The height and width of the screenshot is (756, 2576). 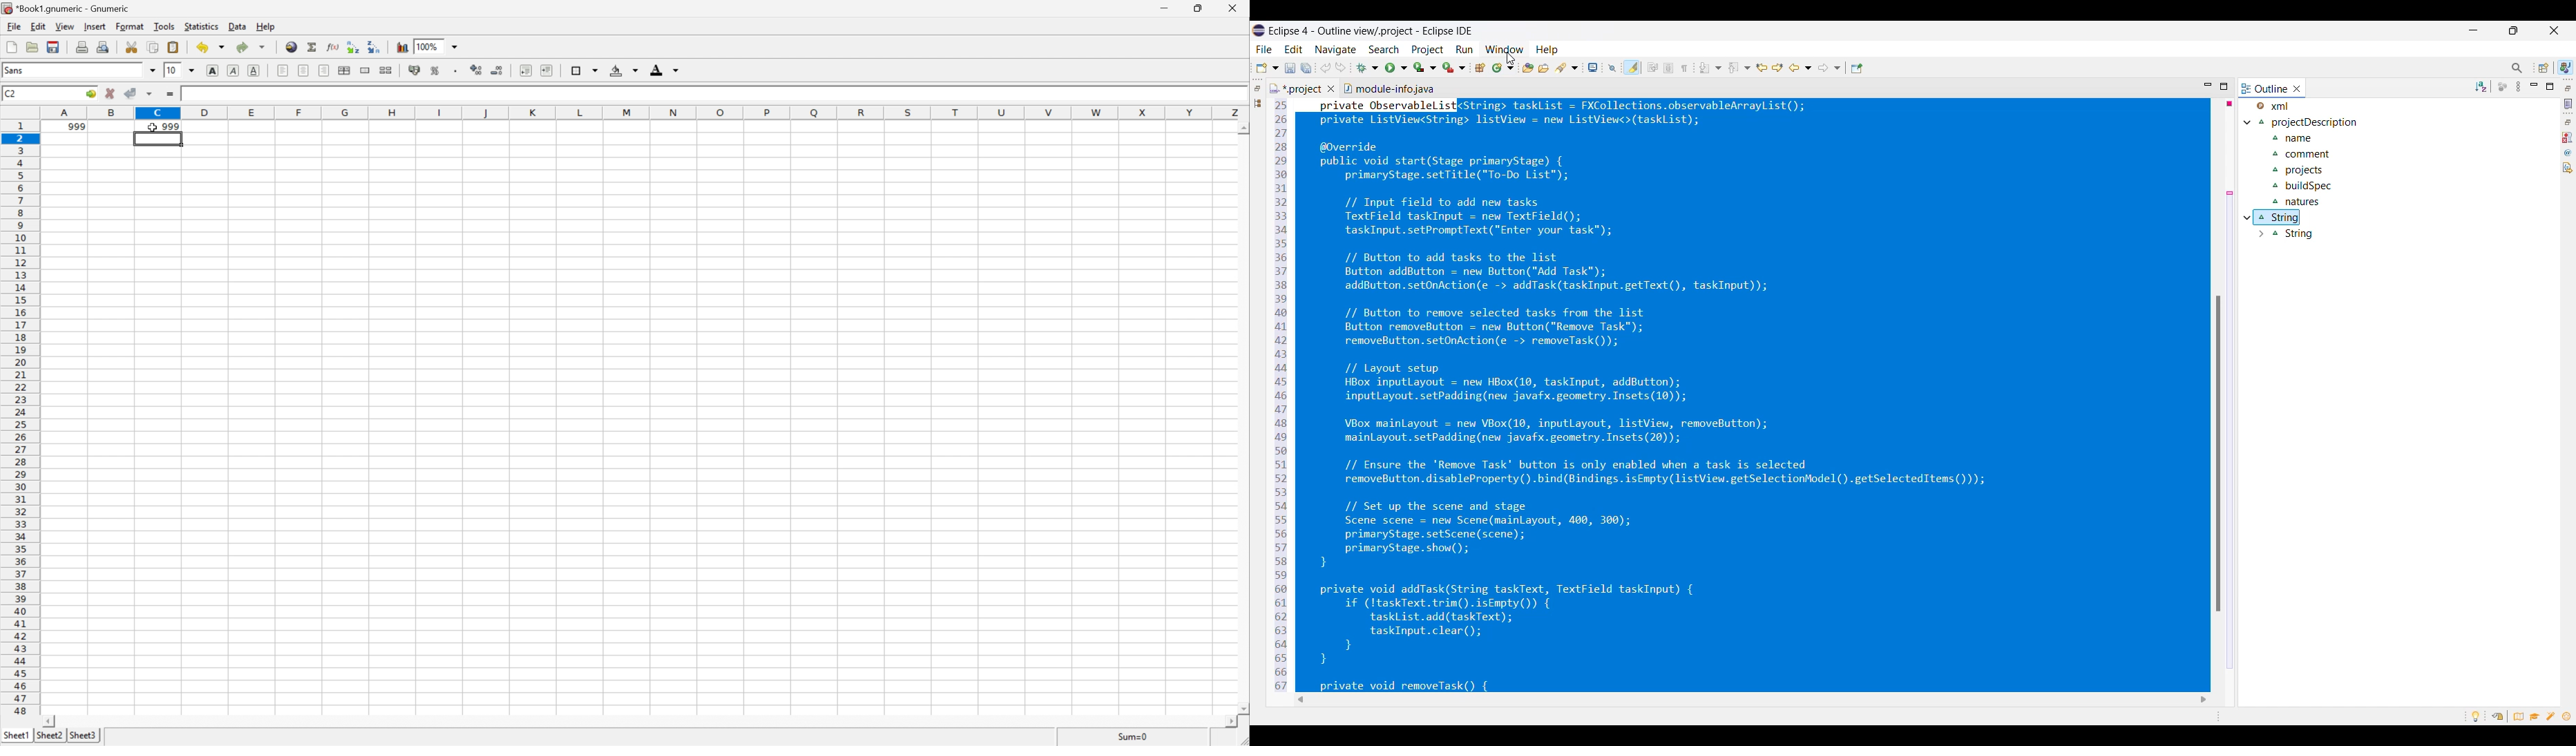 What do you see at coordinates (1257, 88) in the screenshot?
I see `Restore` at bounding box center [1257, 88].